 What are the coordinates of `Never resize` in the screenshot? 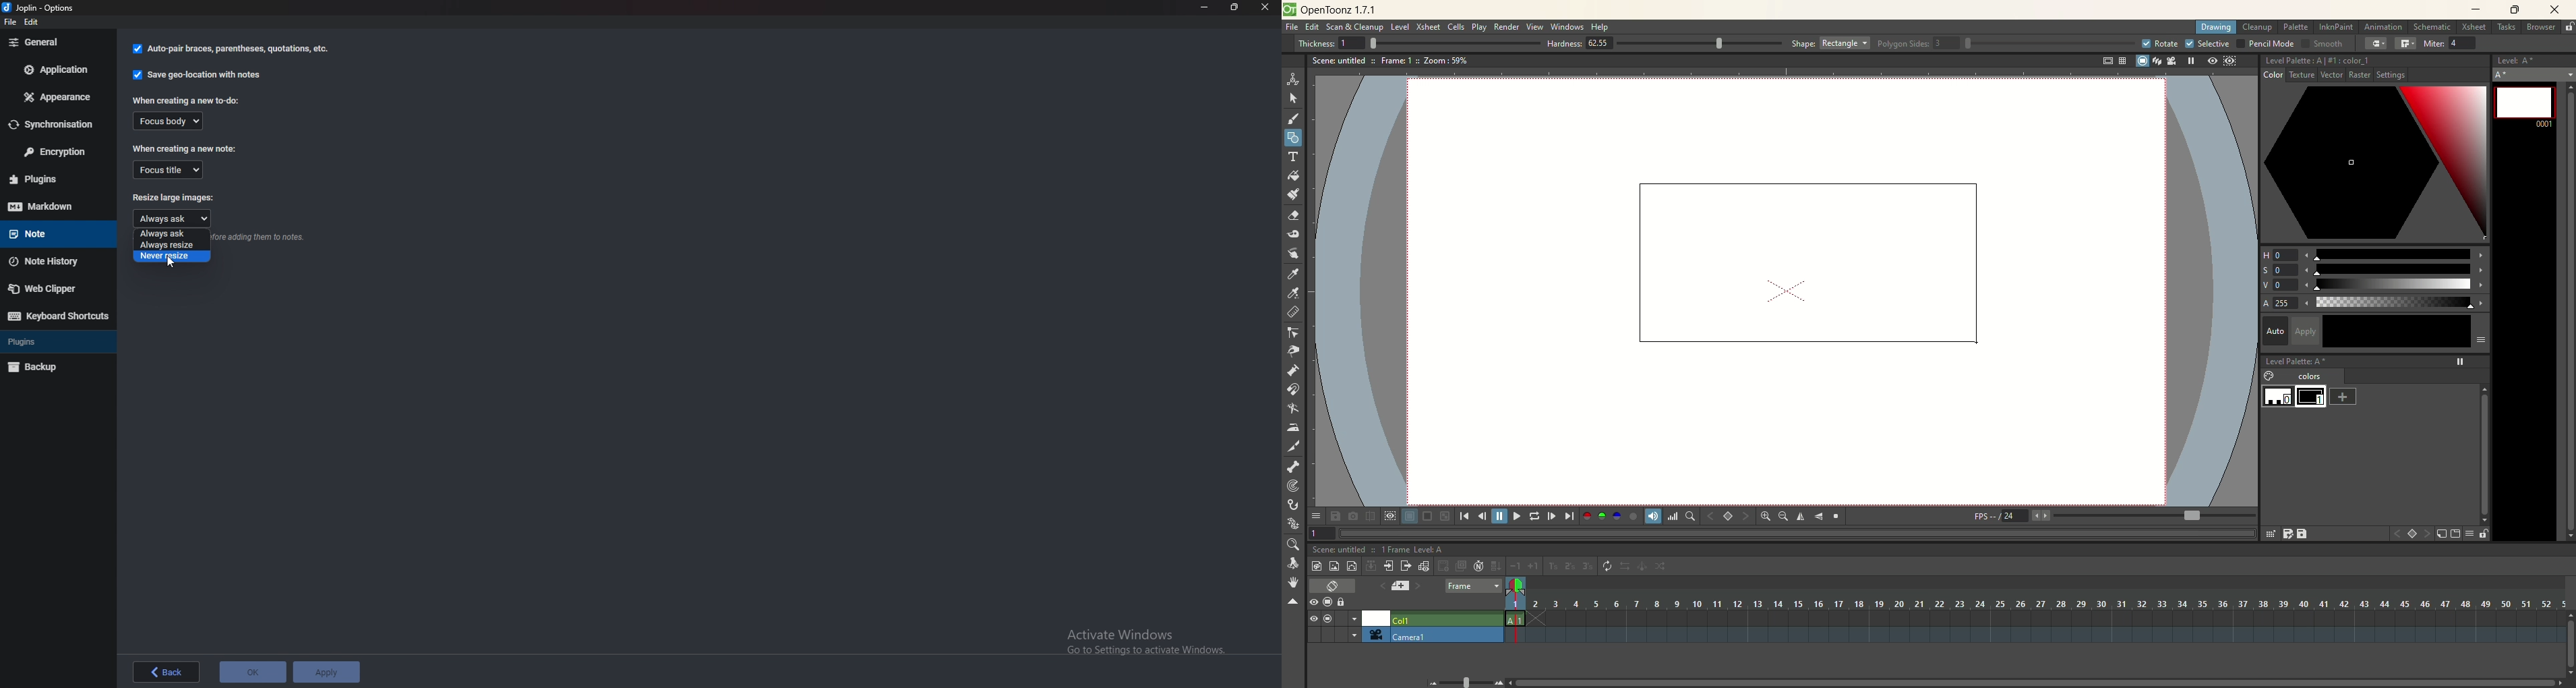 It's located at (172, 256).